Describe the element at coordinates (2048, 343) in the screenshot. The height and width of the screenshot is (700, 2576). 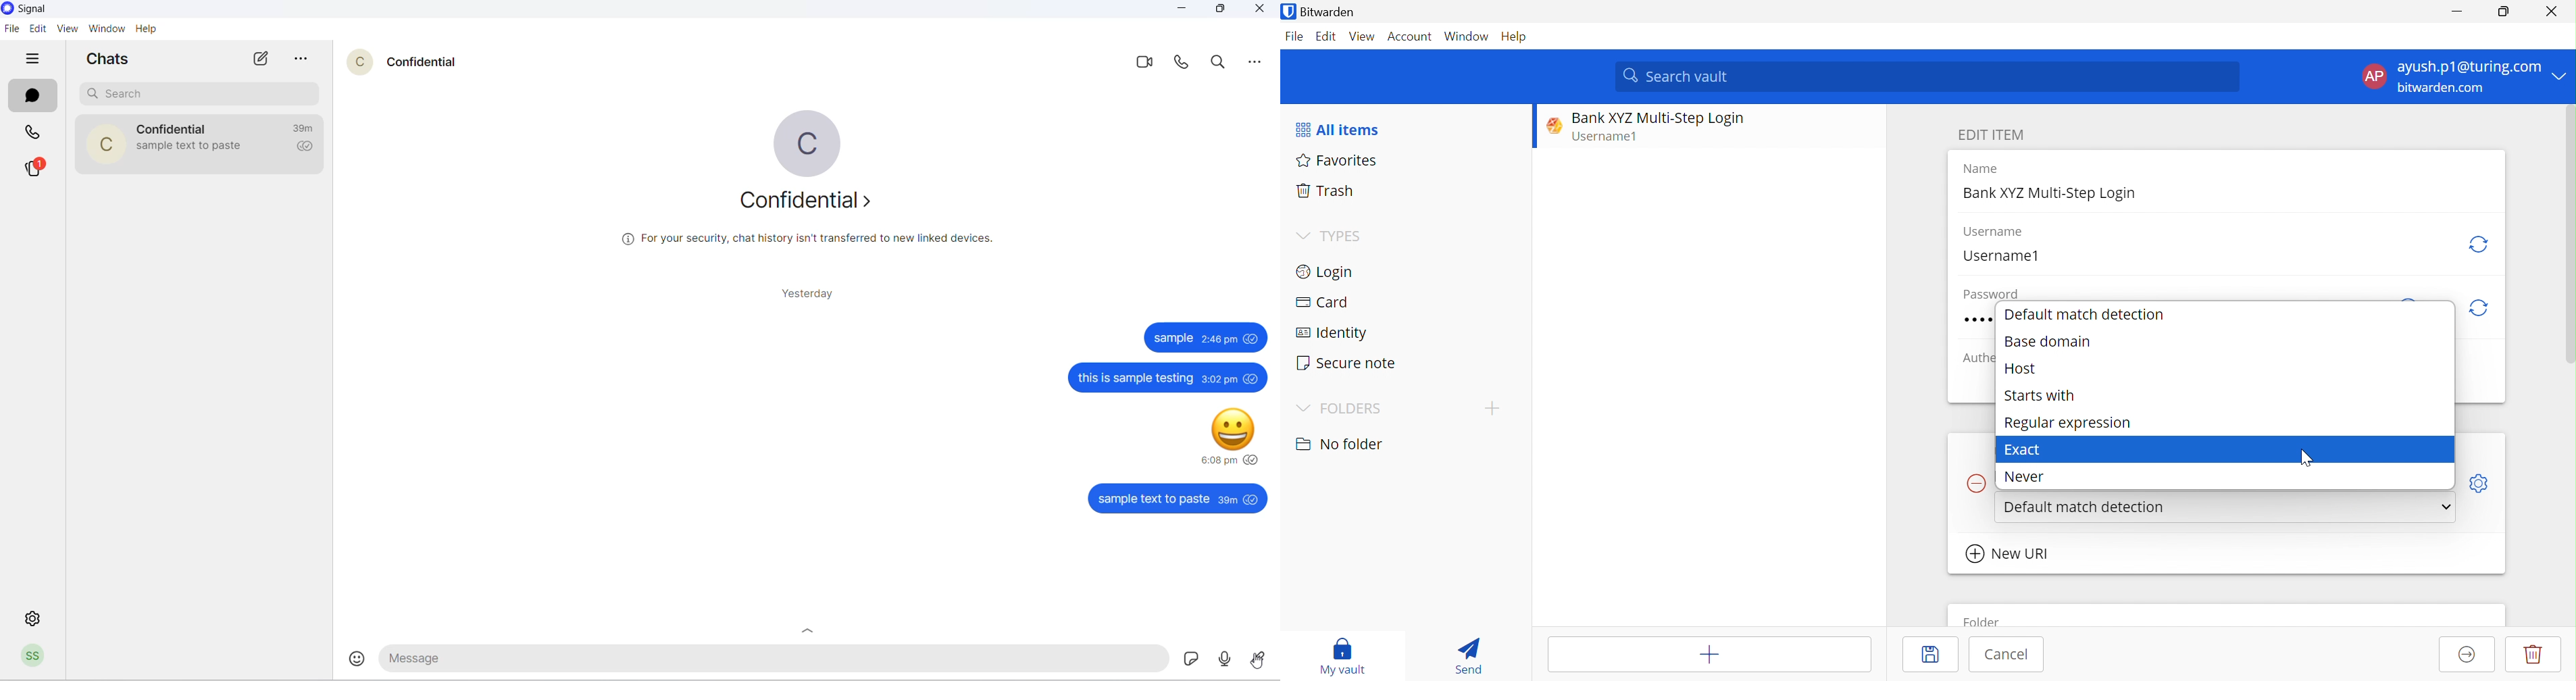
I see `Base domain` at that location.